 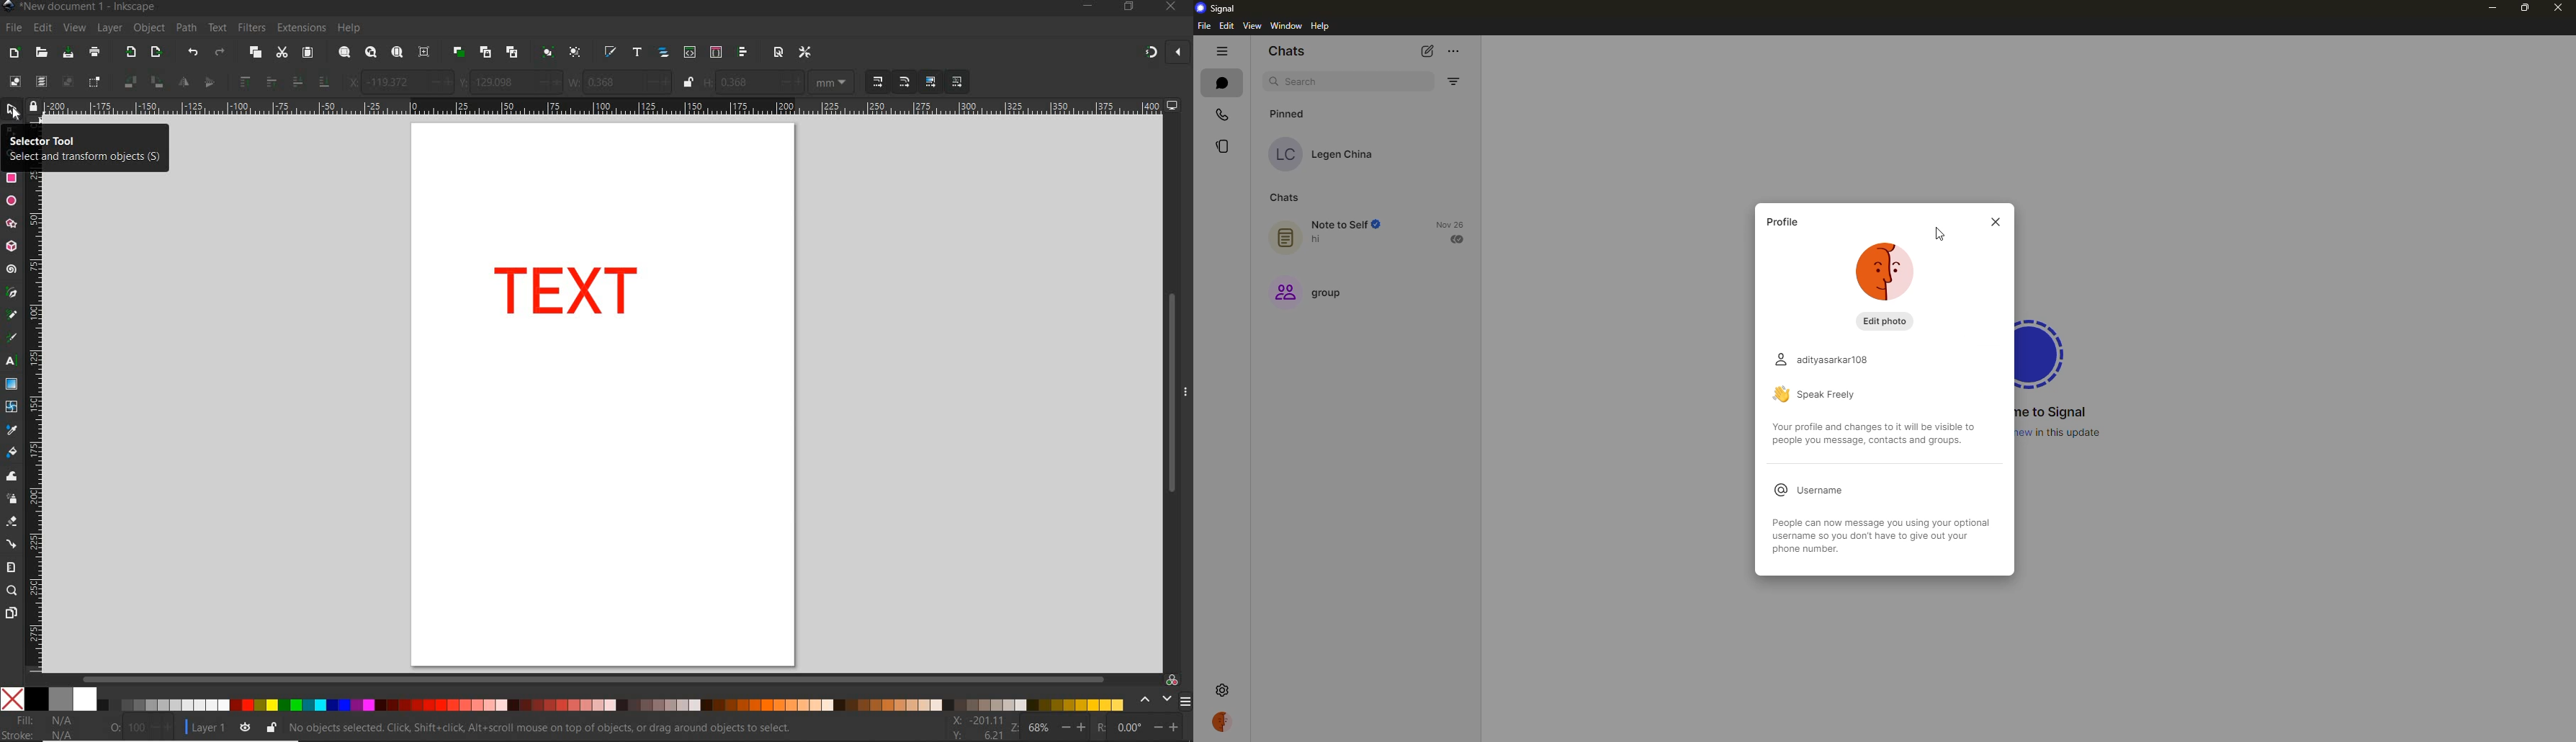 I want to click on welcome, so click(x=2055, y=412).